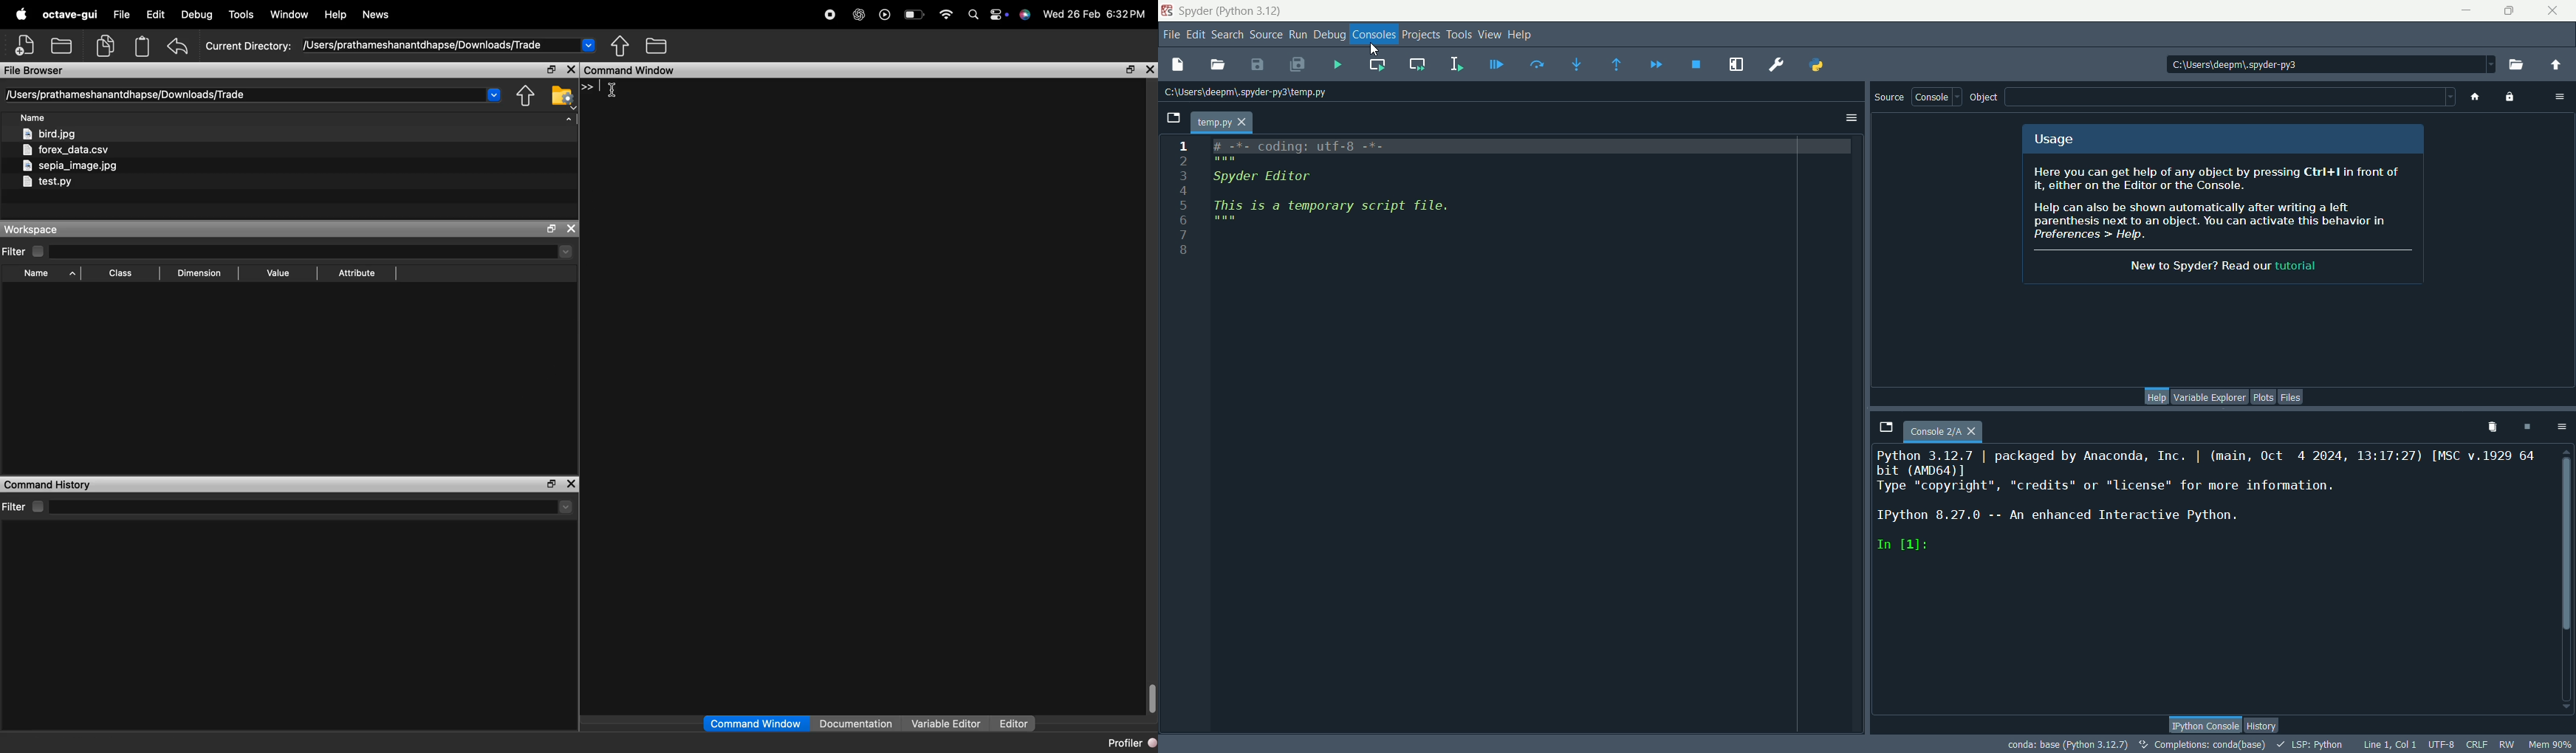 The width and height of the screenshot is (2576, 756). Describe the element at coordinates (2326, 63) in the screenshot. I see `location` at that location.